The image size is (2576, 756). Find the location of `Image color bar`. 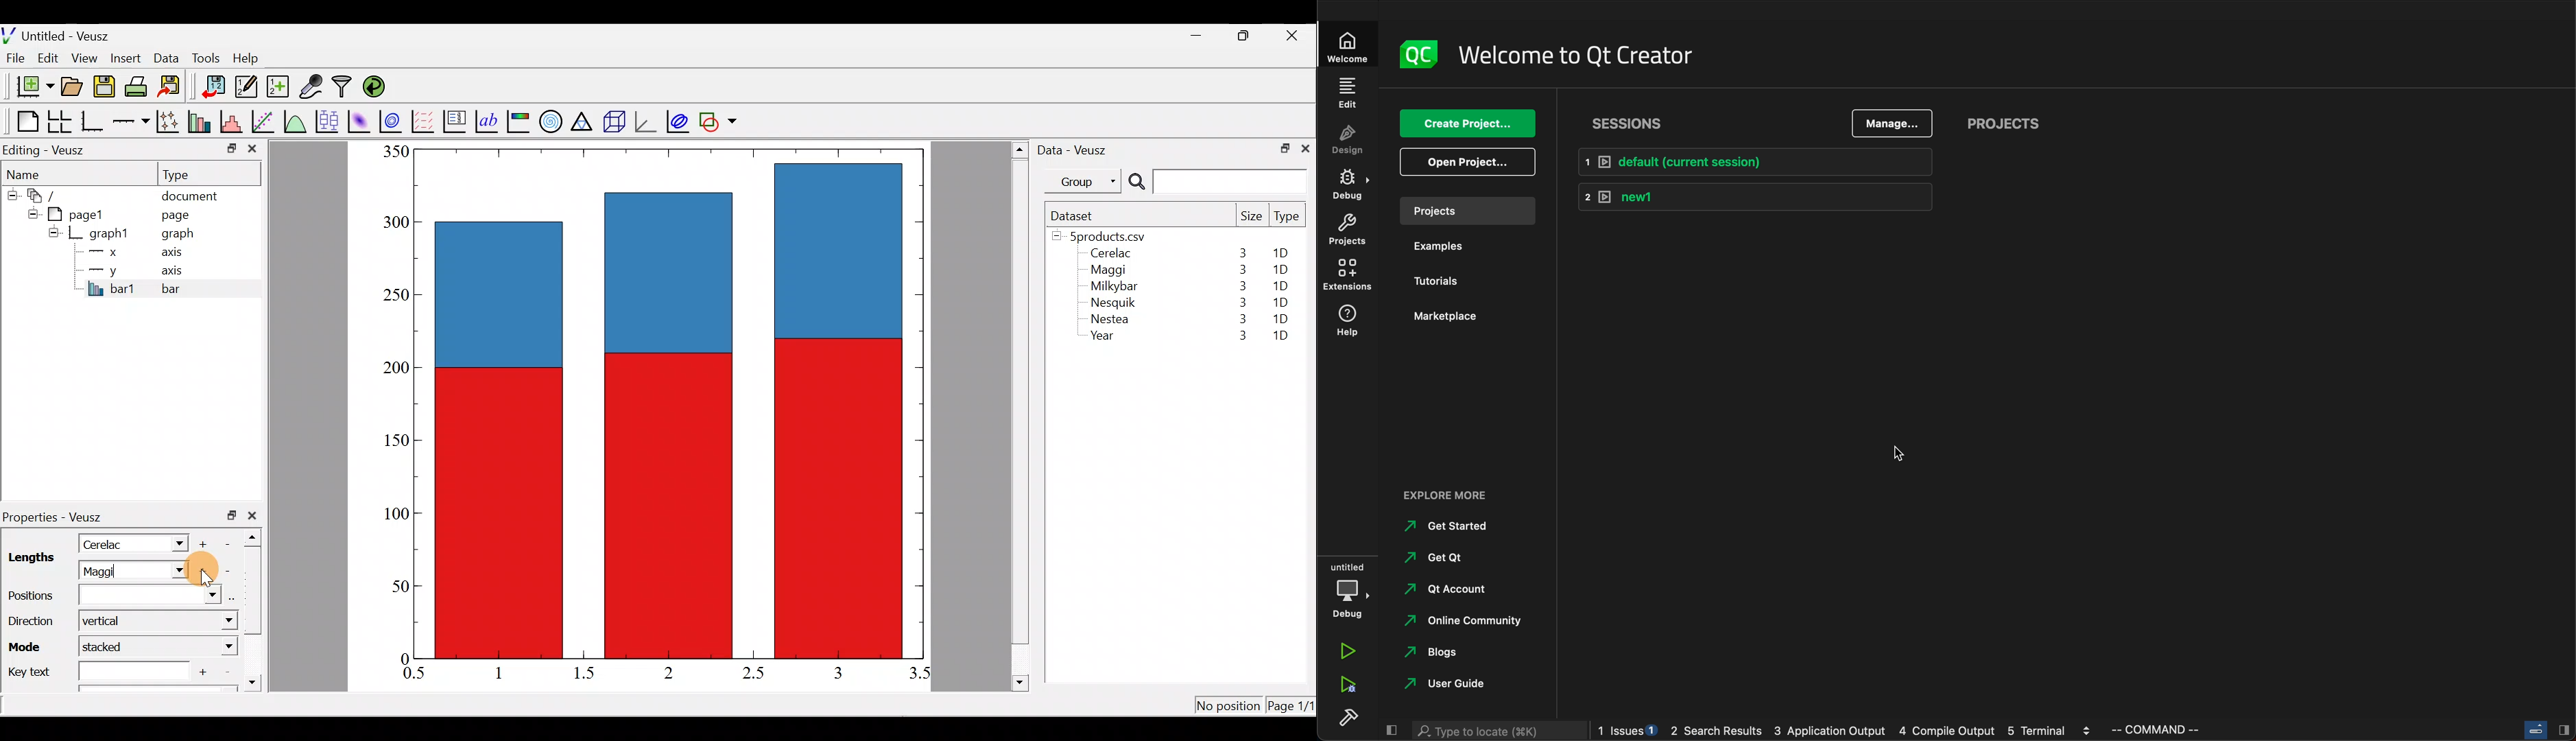

Image color bar is located at coordinates (519, 121).